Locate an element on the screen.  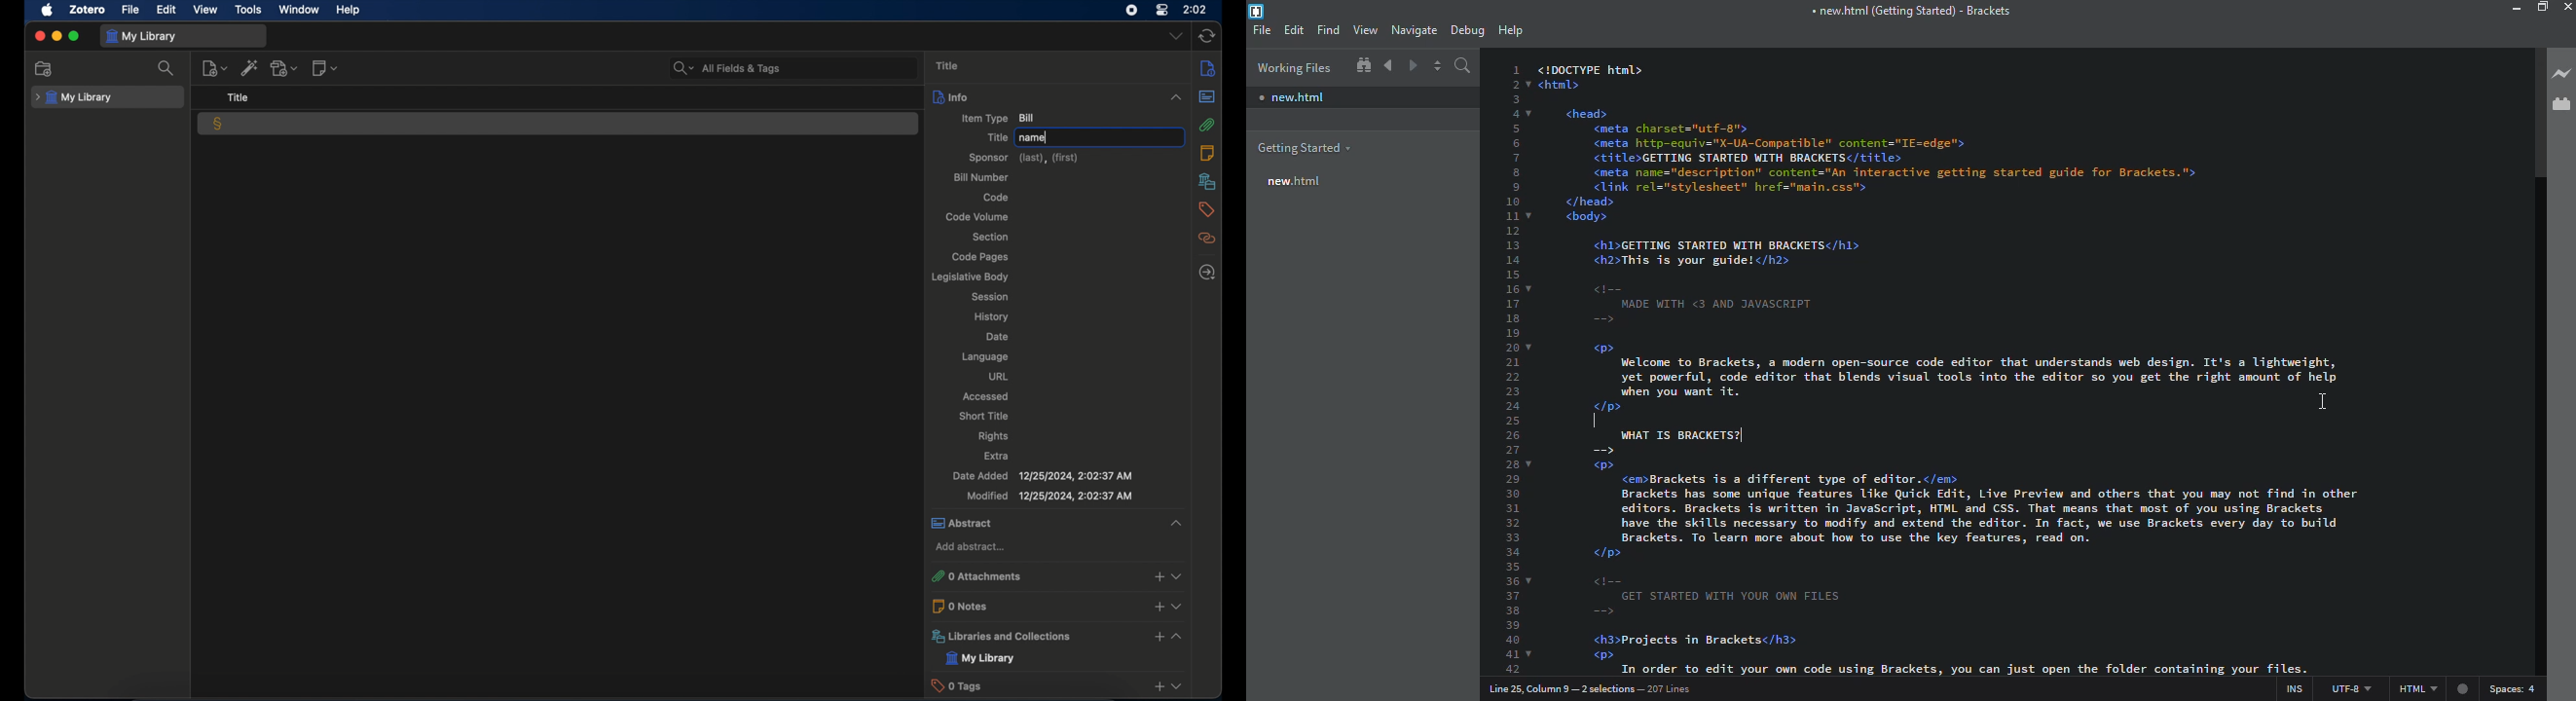
tools is located at coordinates (248, 8).